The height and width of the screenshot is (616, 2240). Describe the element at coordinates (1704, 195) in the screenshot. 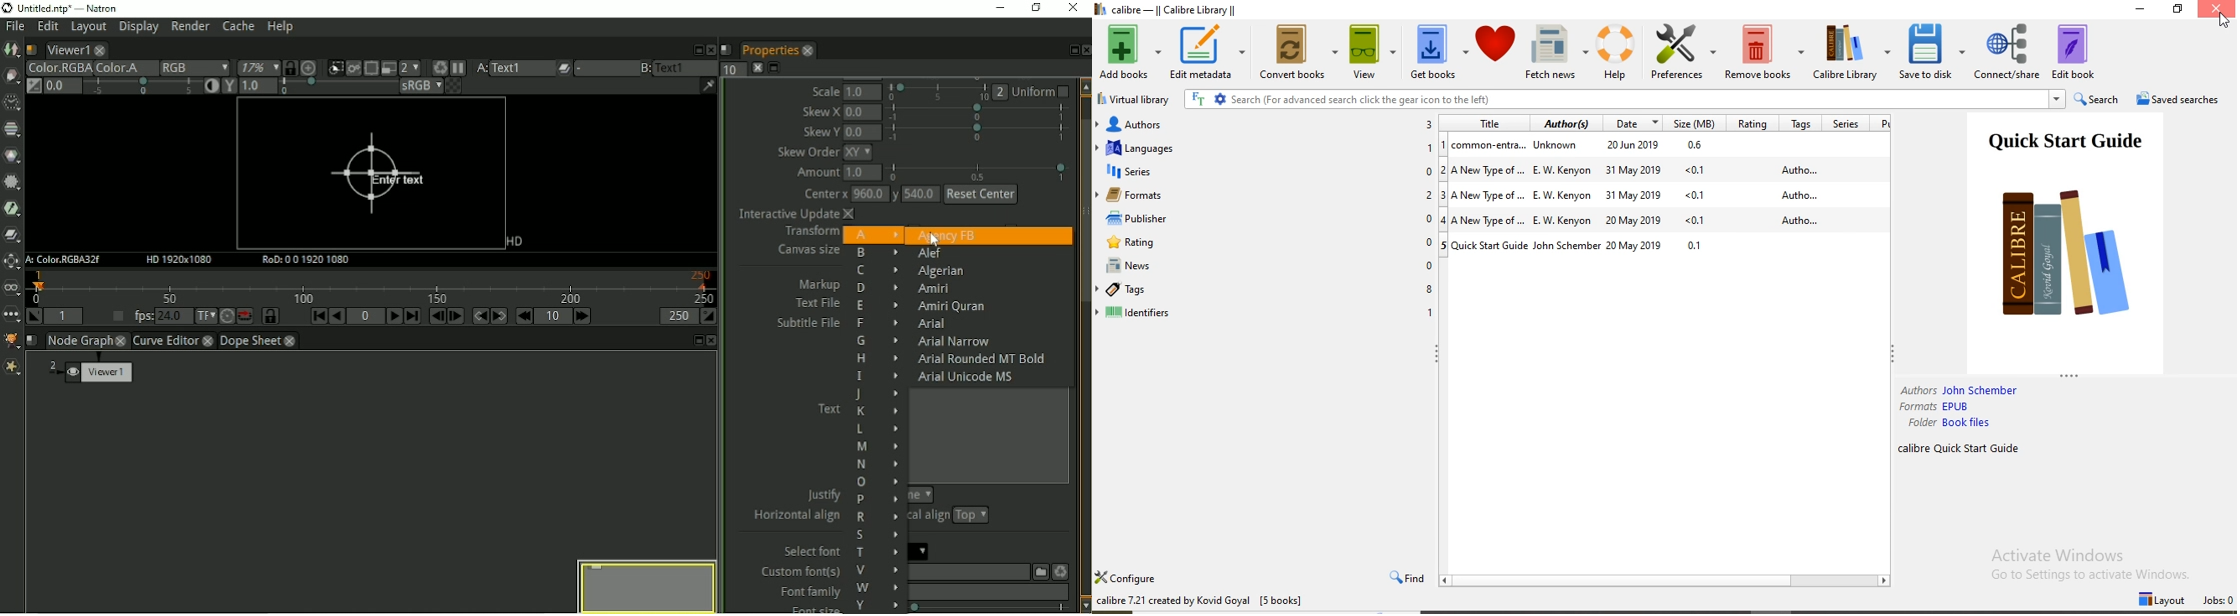

I see `<0.1` at that location.